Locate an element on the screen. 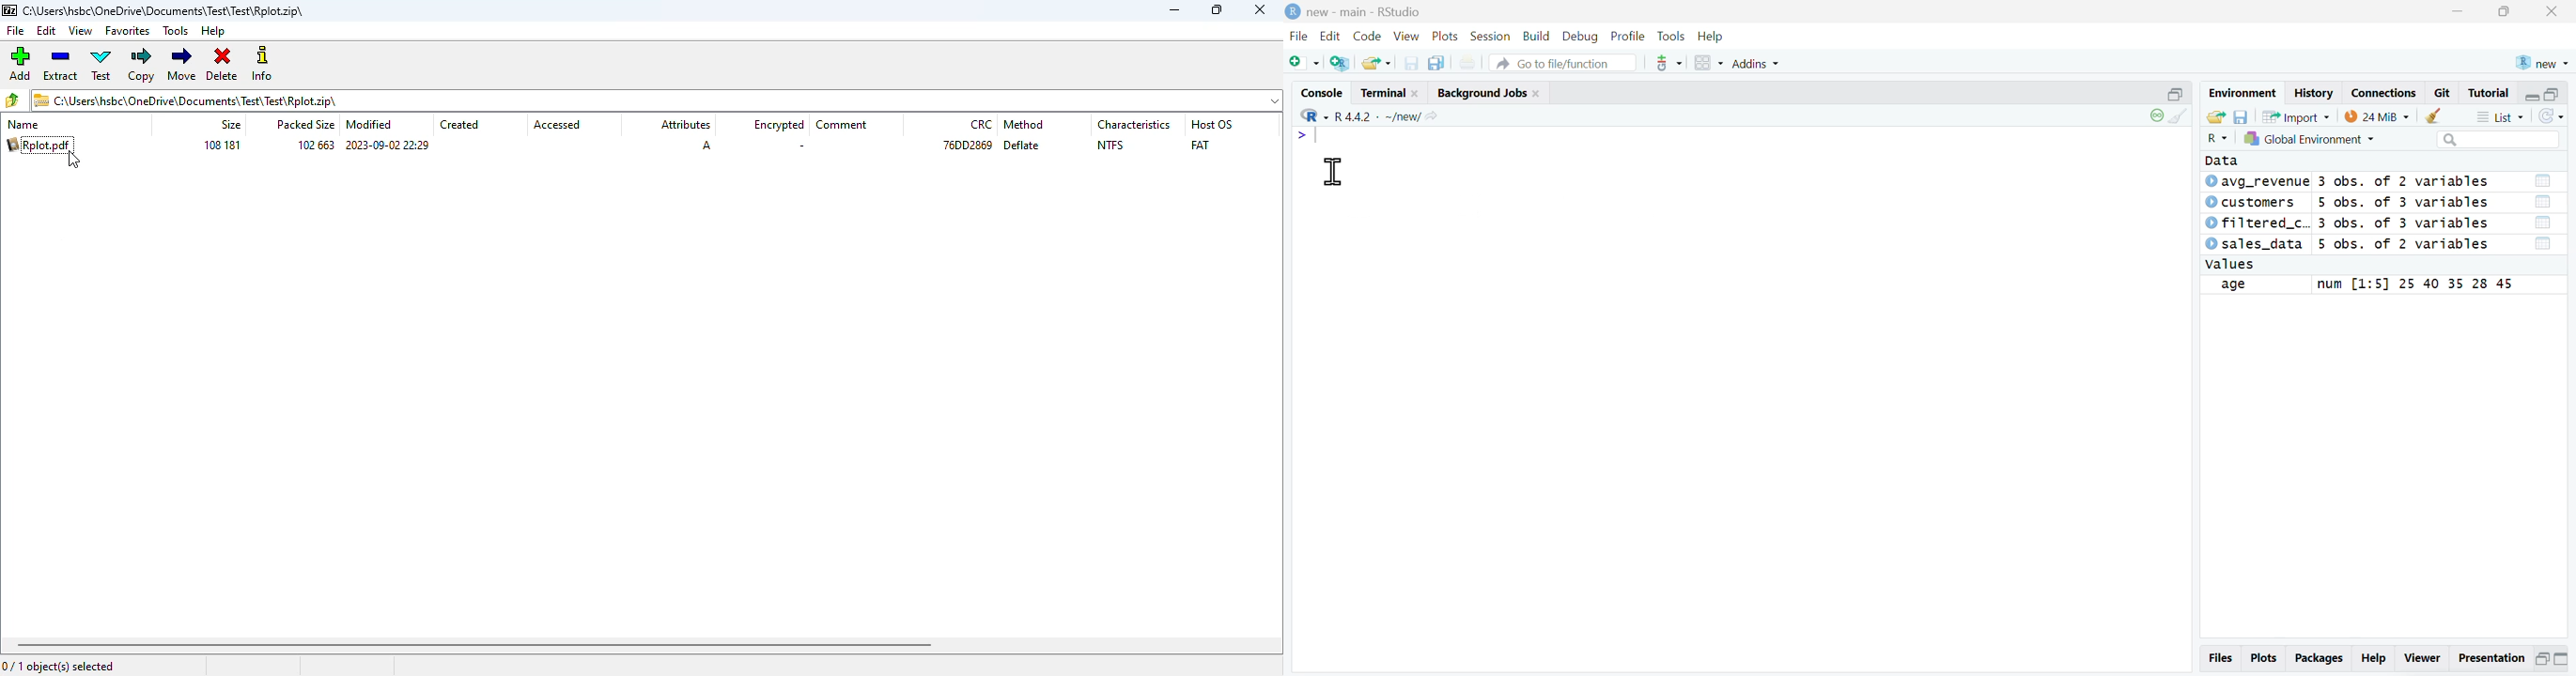  maximize pane is located at coordinates (2554, 95).